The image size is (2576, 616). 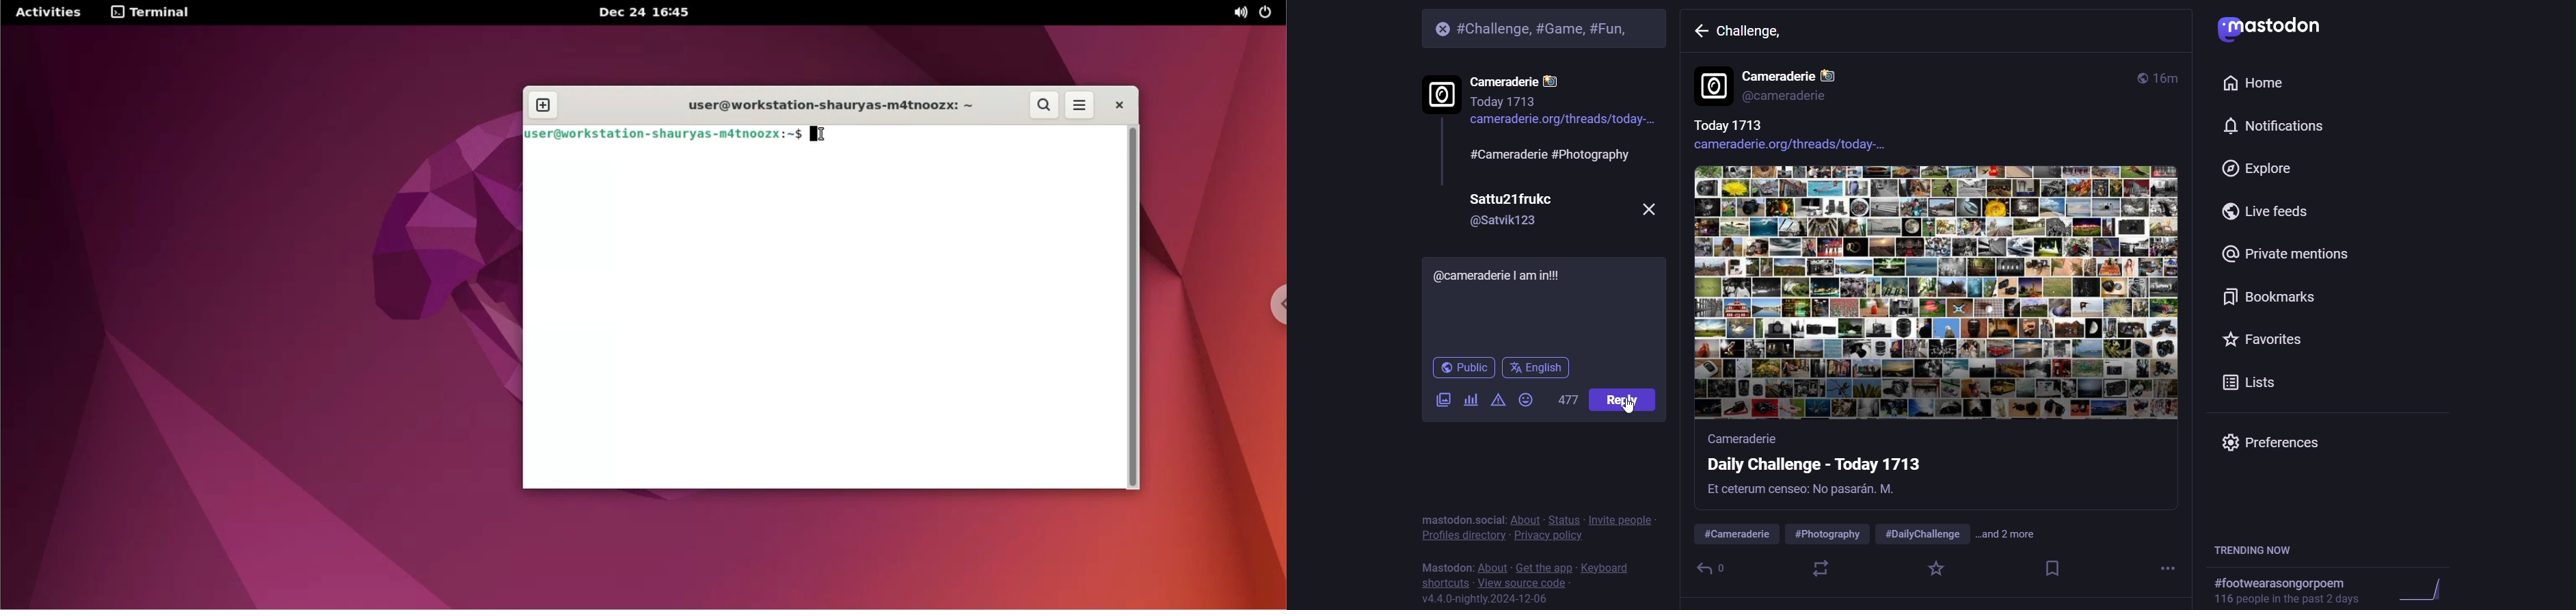 What do you see at coordinates (1826, 466) in the screenshot?
I see `Cameraderie
Daily Challenge - Today 1713
Et ceterum censeo: No pasardn. M` at bounding box center [1826, 466].